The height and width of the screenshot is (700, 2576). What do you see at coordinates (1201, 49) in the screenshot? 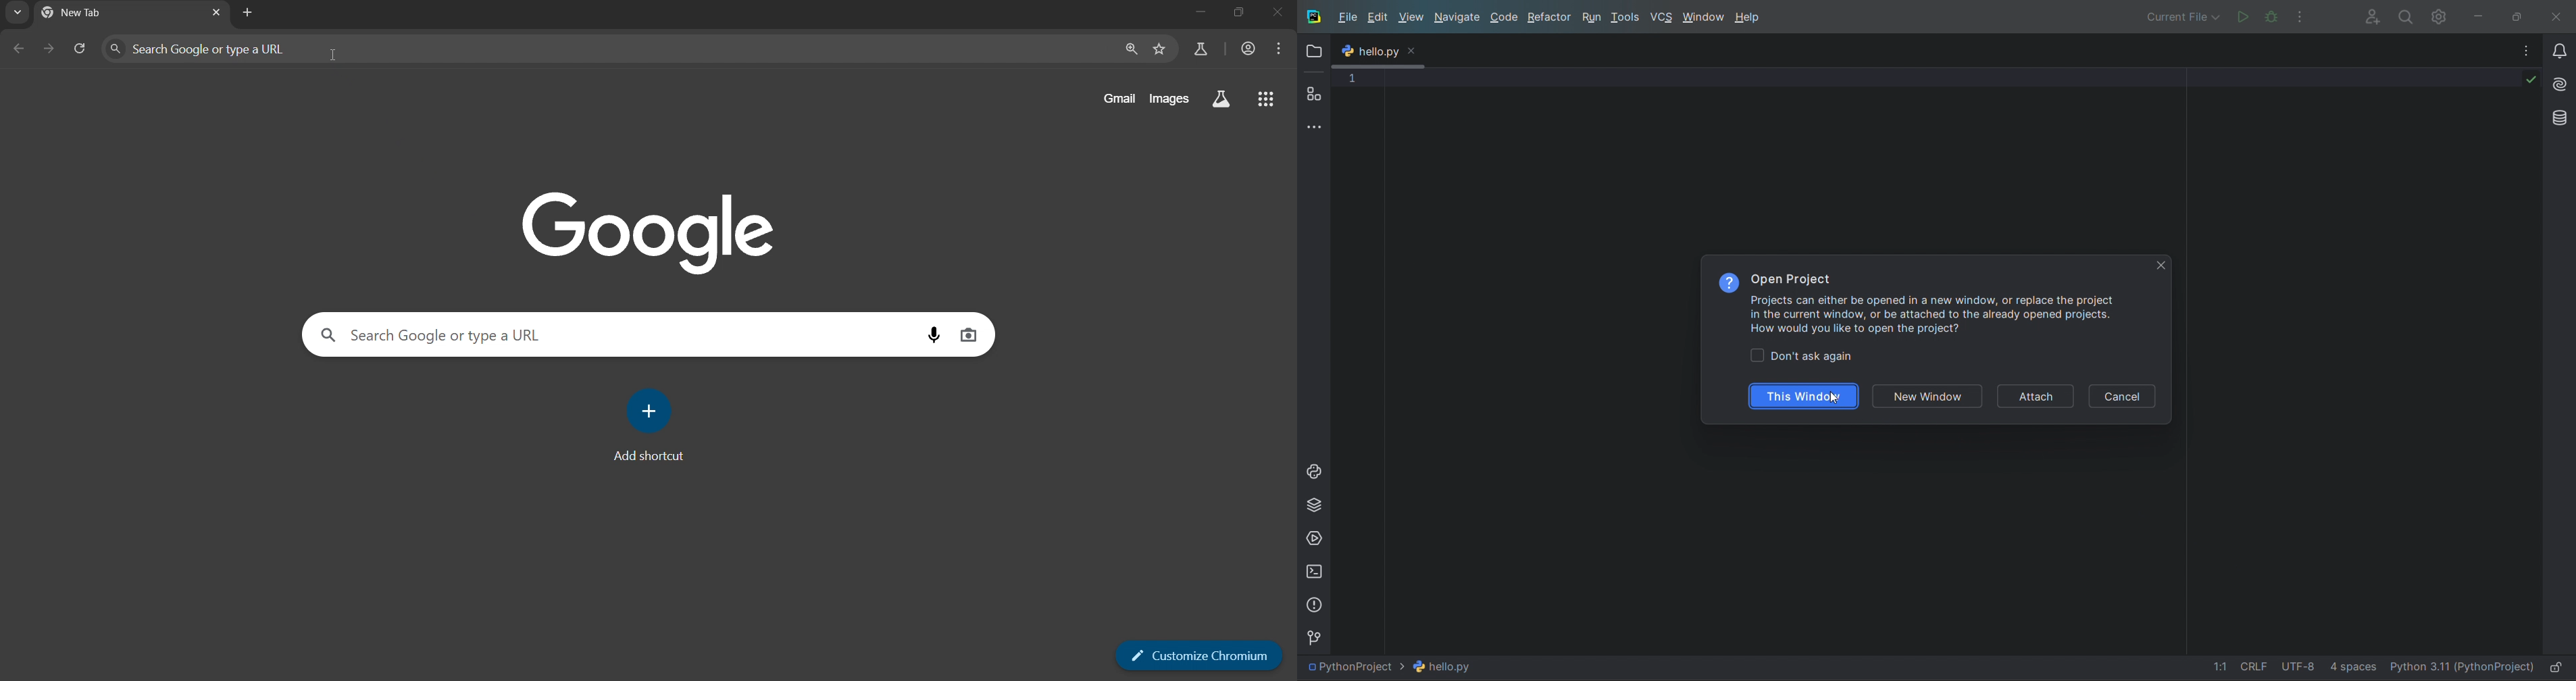
I see `search labs` at bounding box center [1201, 49].